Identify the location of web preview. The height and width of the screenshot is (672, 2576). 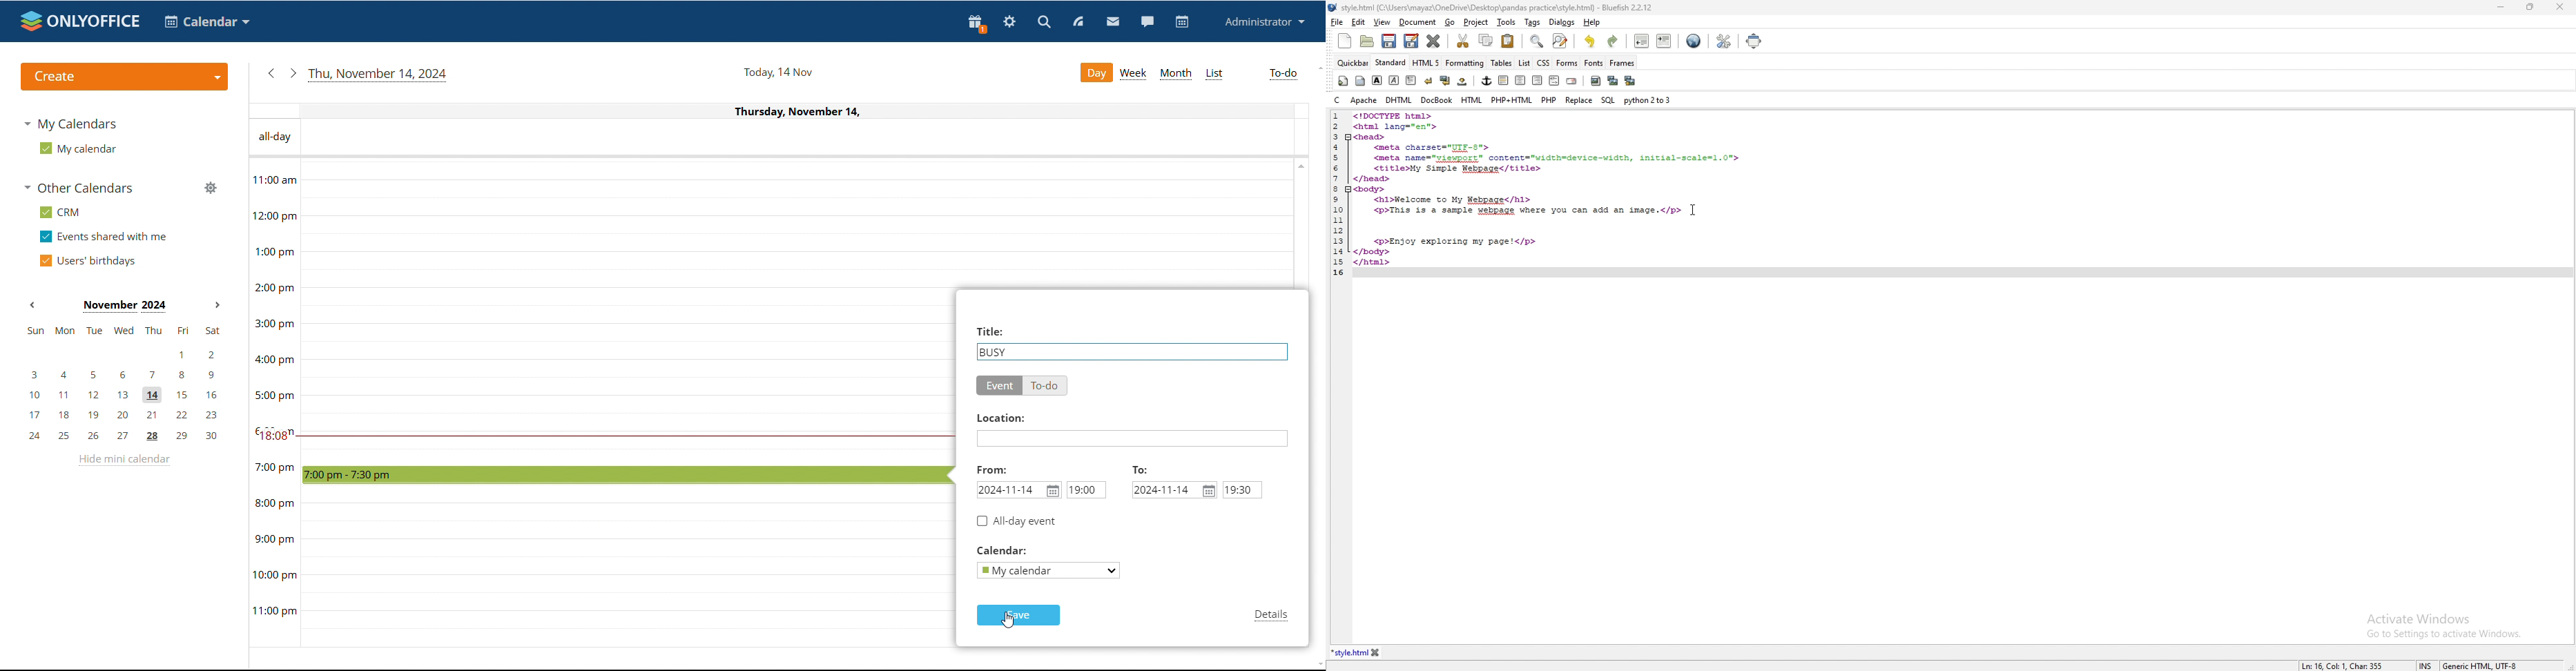
(1695, 41).